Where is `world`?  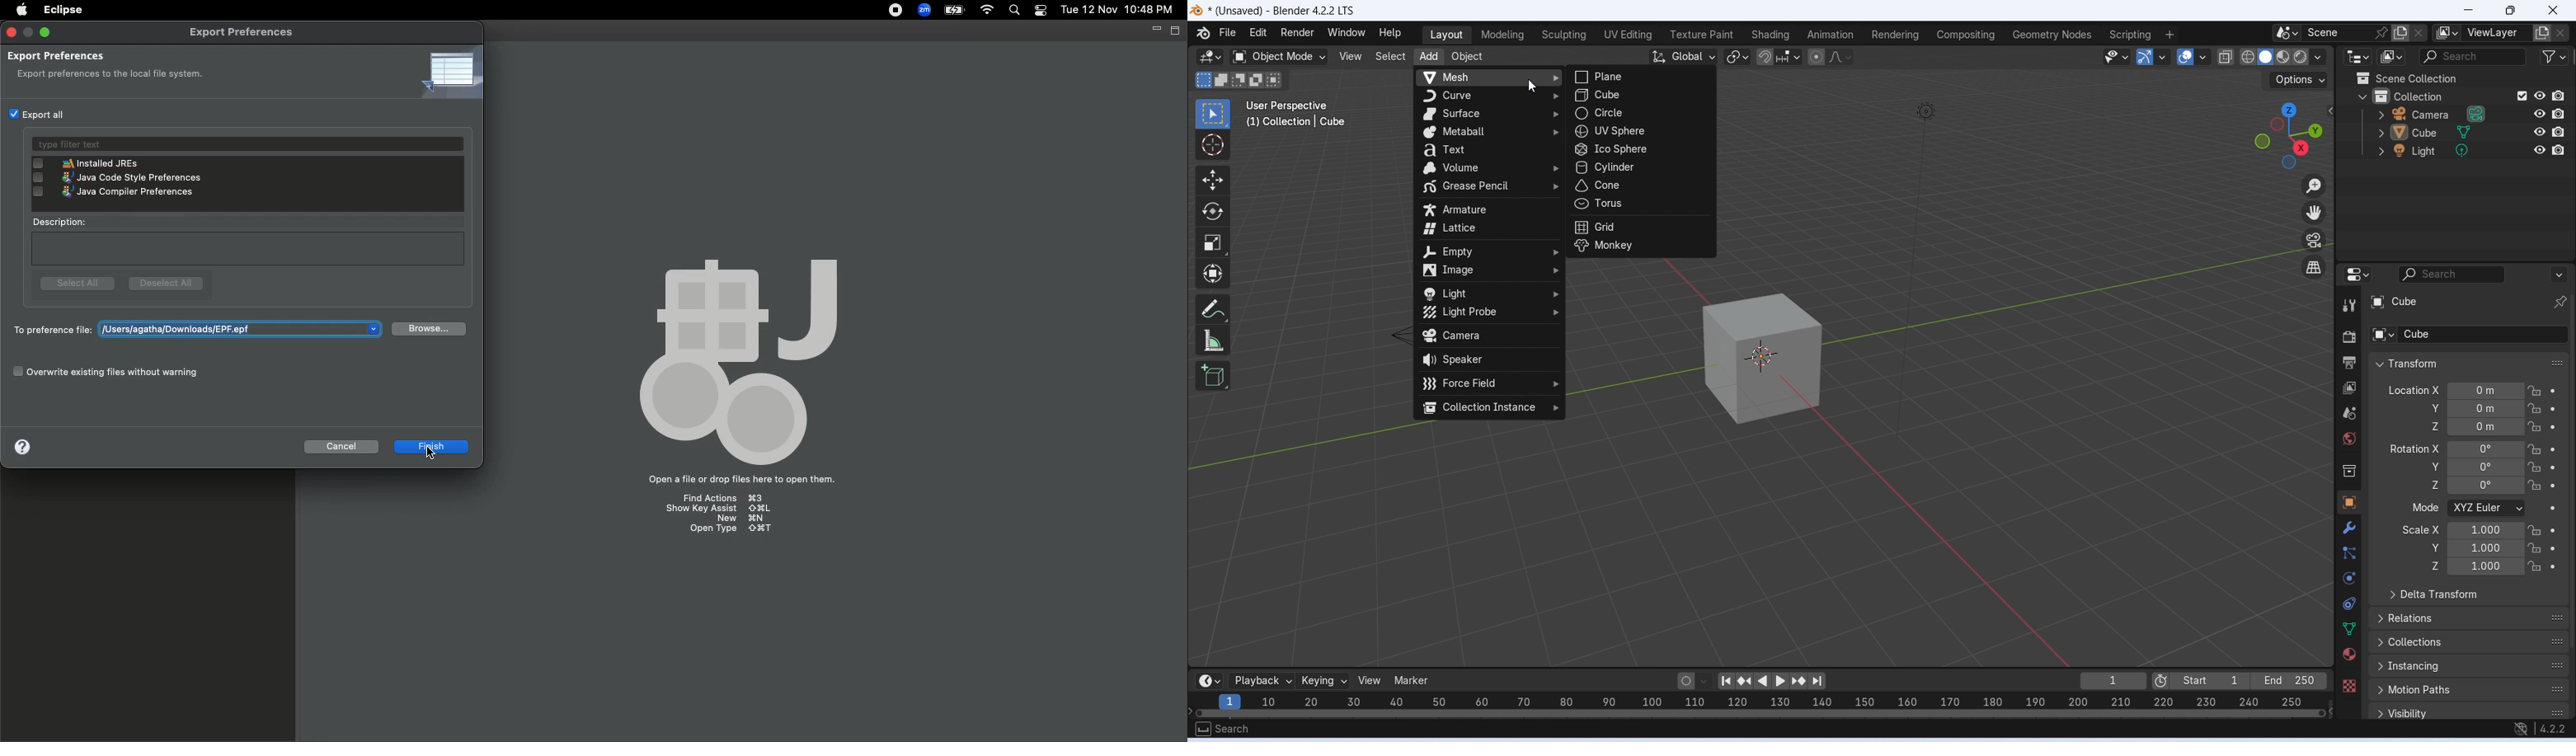
world is located at coordinates (2350, 438).